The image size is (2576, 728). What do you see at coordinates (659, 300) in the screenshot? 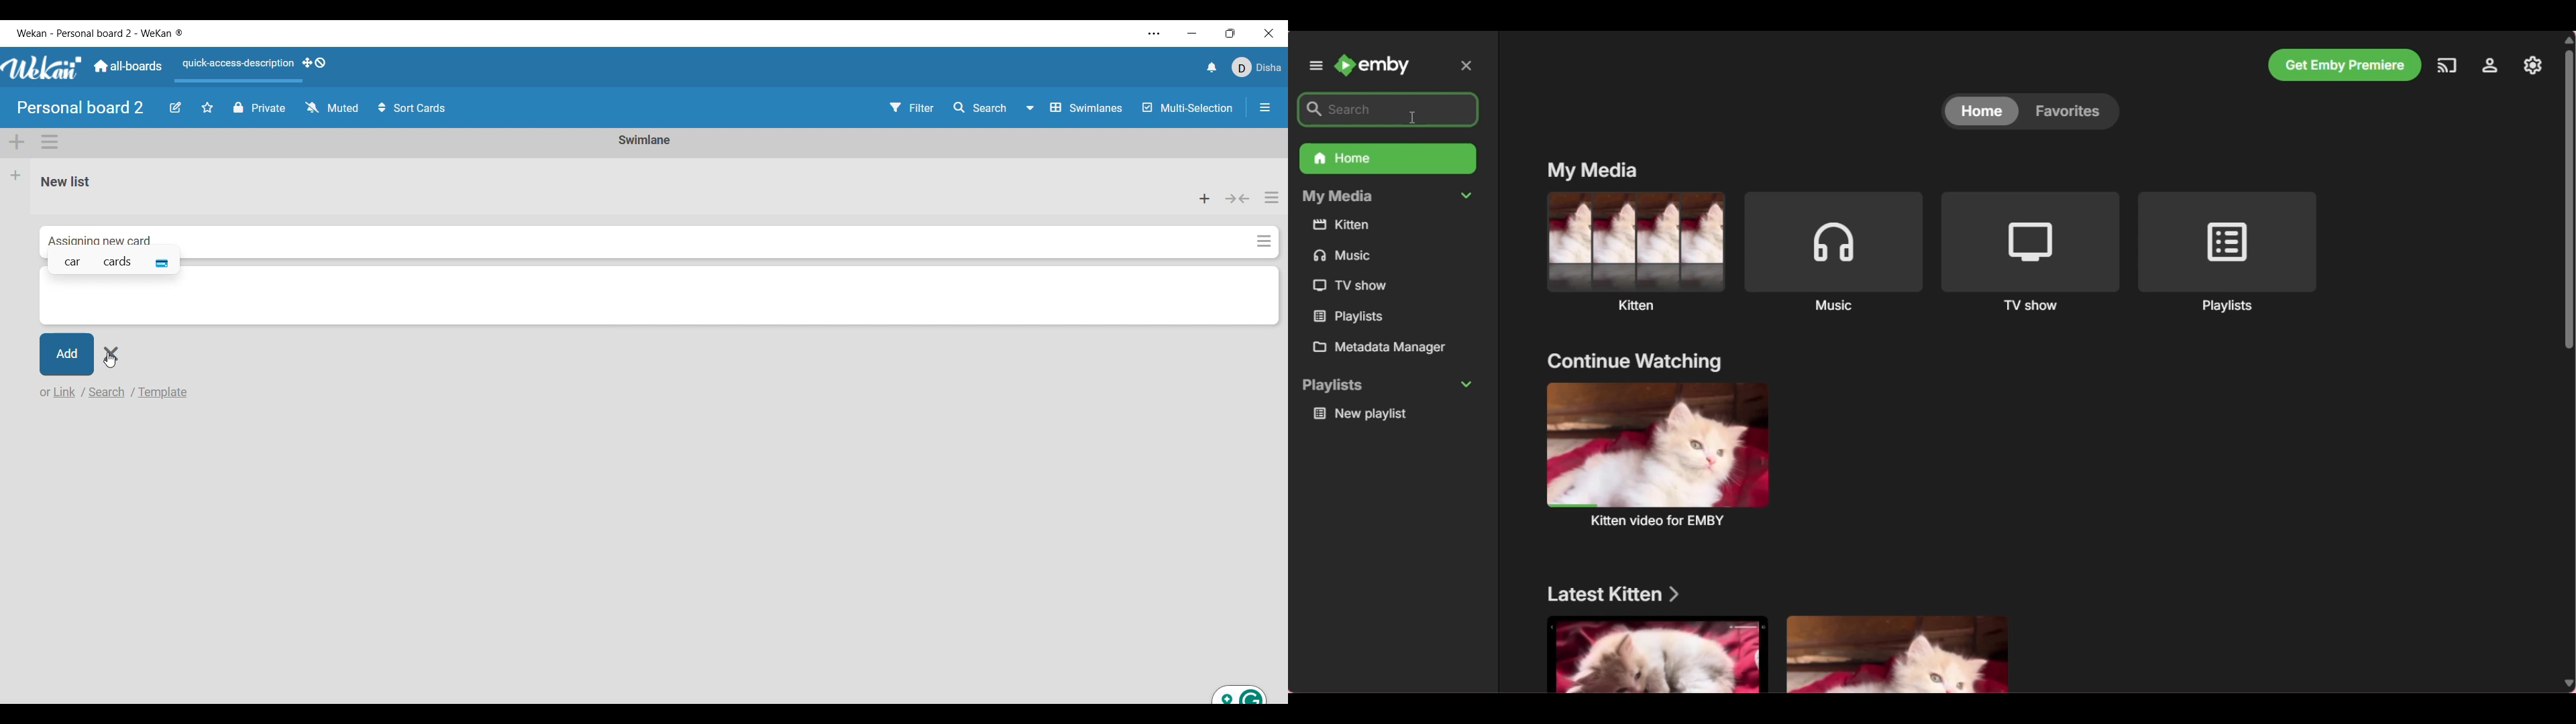
I see `Interface automatically opens new text box for another card` at bounding box center [659, 300].